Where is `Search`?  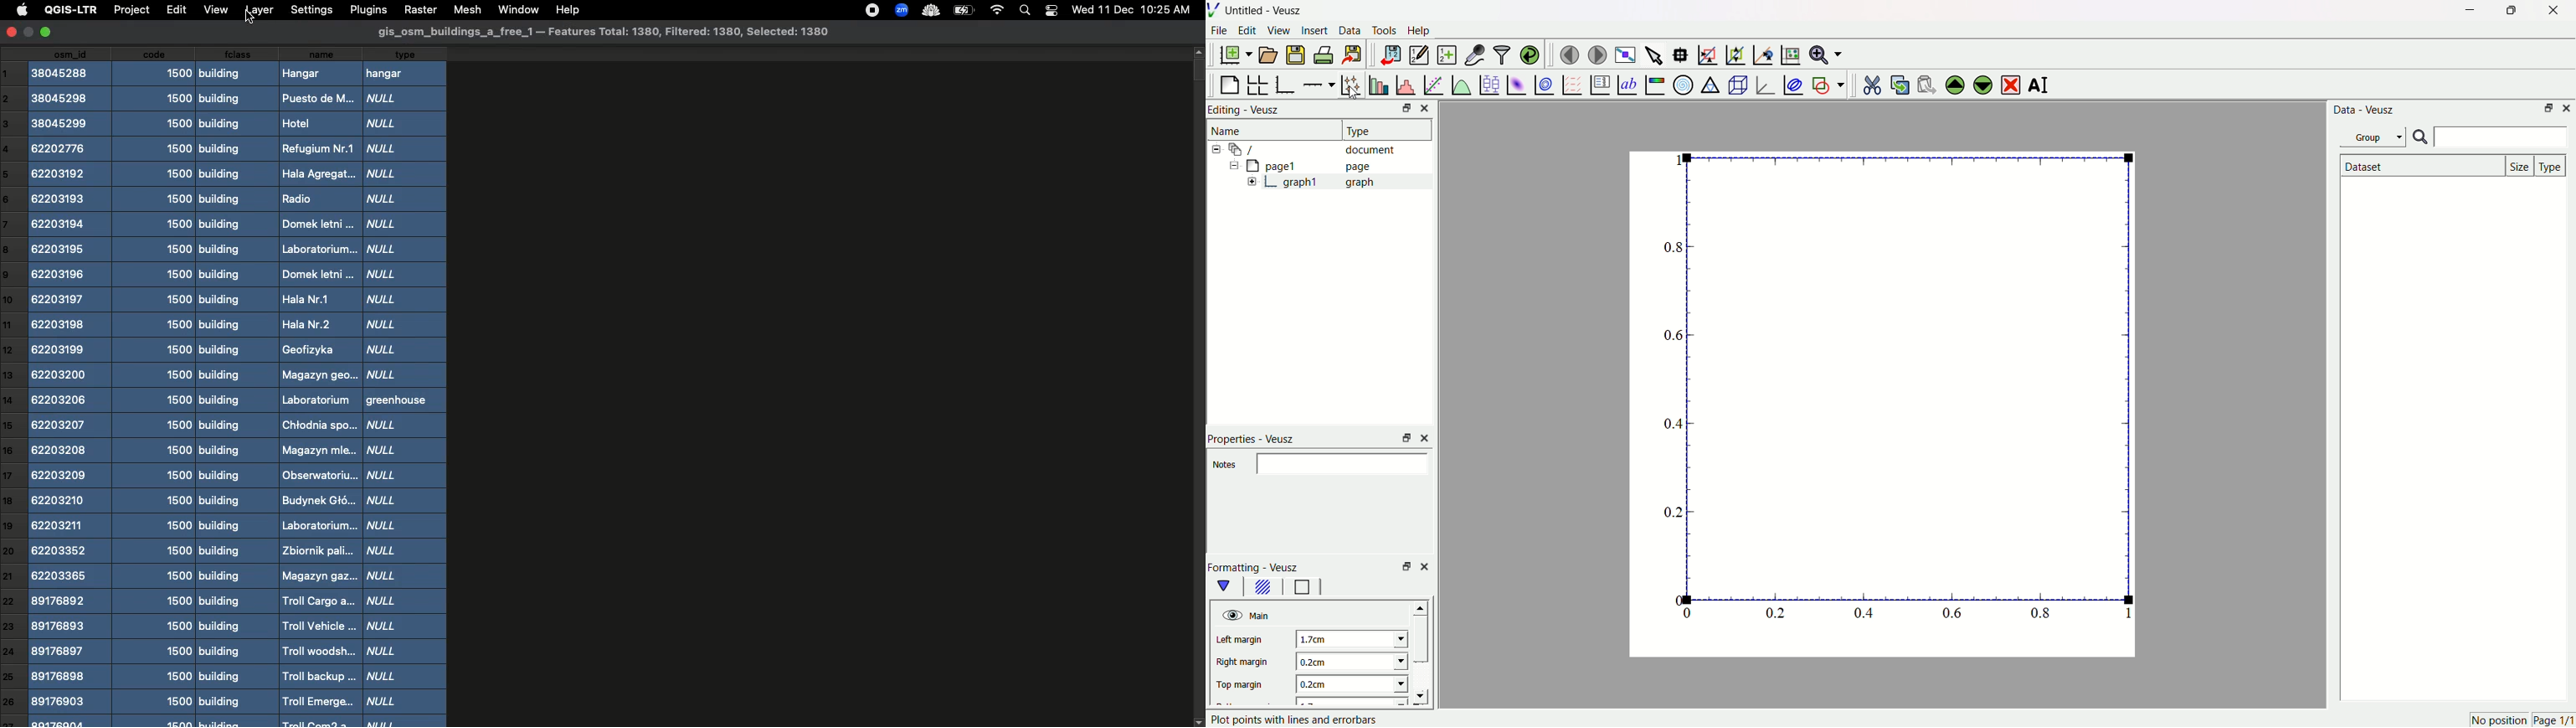
Search is located at coordinates (1026, 9).